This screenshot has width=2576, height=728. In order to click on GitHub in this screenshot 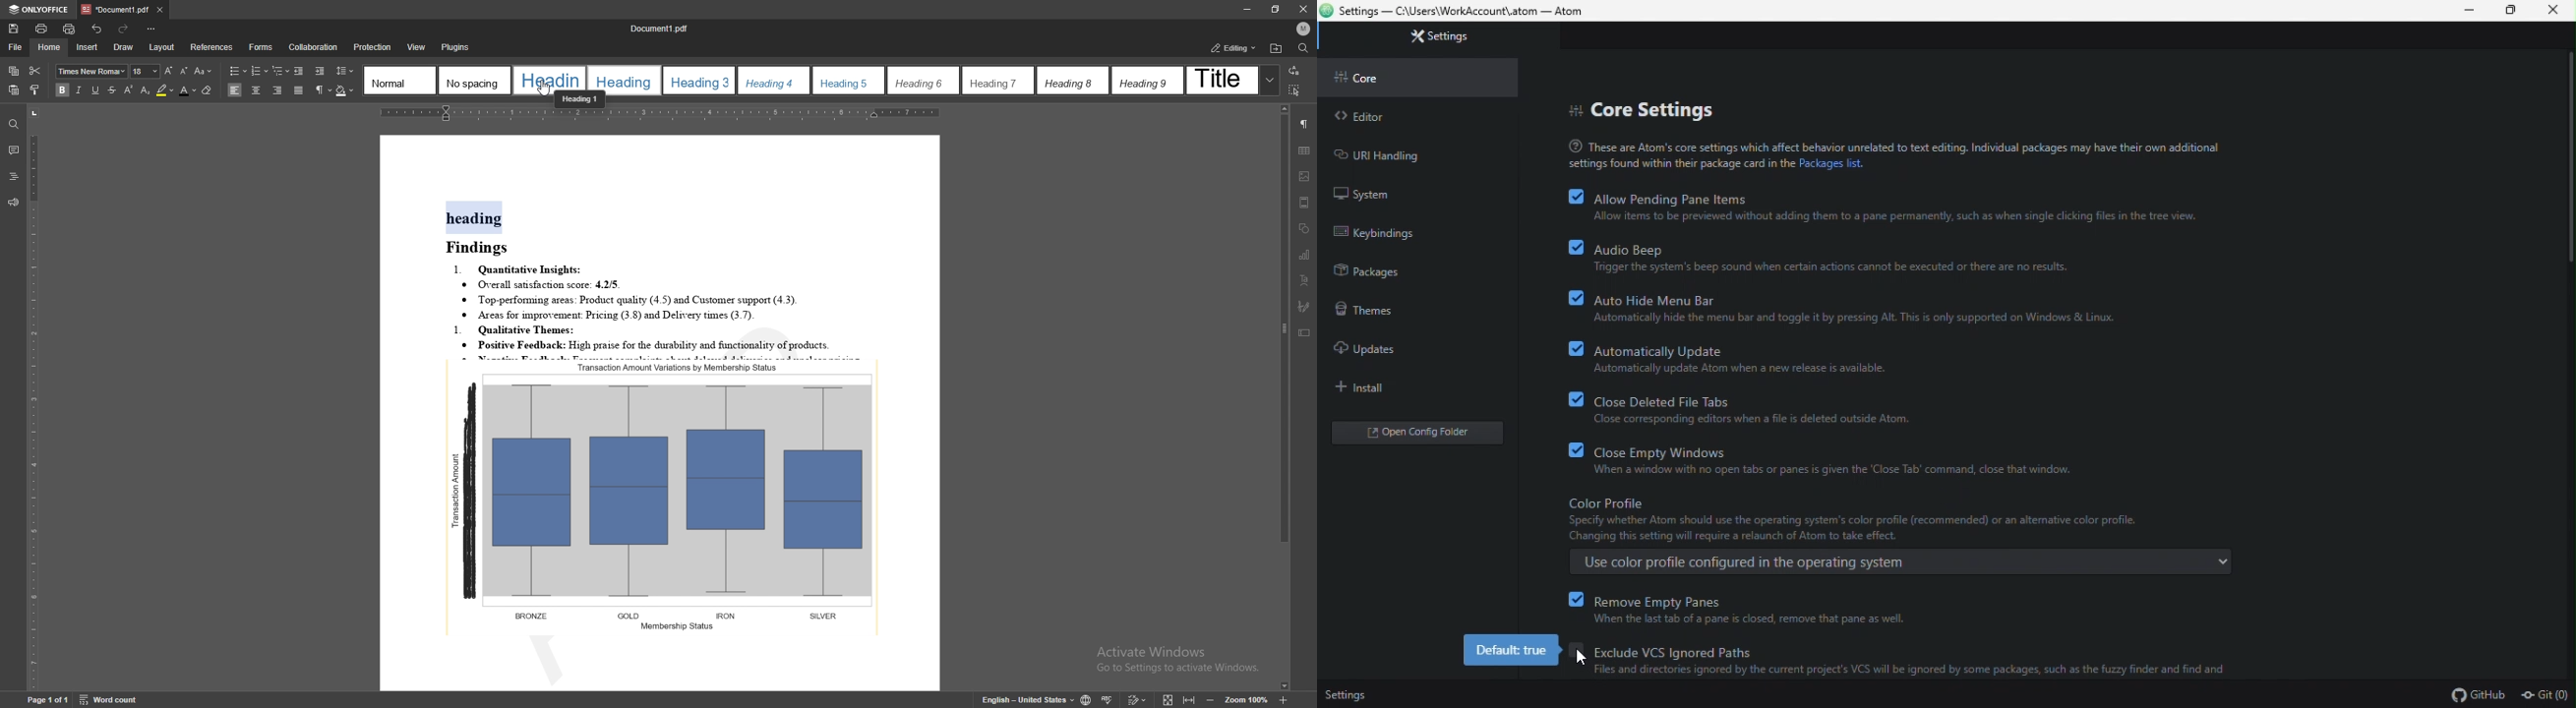, I will do `click(2479, 695)`.